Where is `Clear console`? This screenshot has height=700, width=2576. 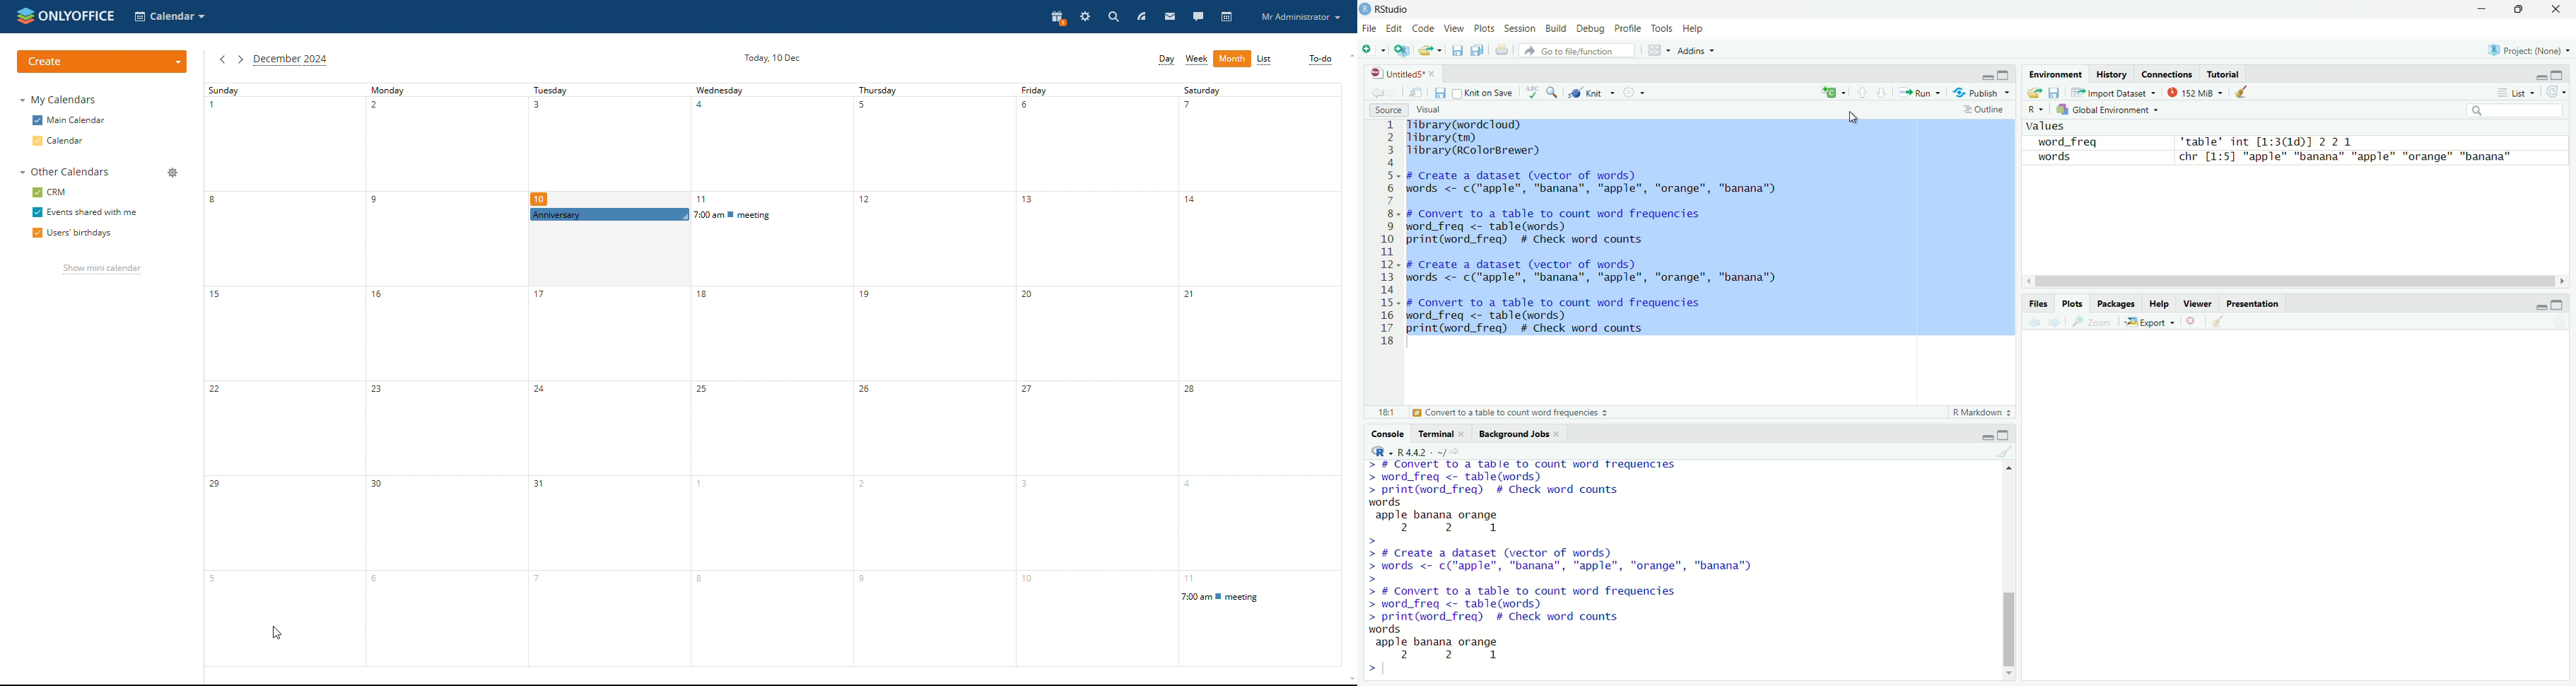
Clear console is located at coordinates (2244, 93).